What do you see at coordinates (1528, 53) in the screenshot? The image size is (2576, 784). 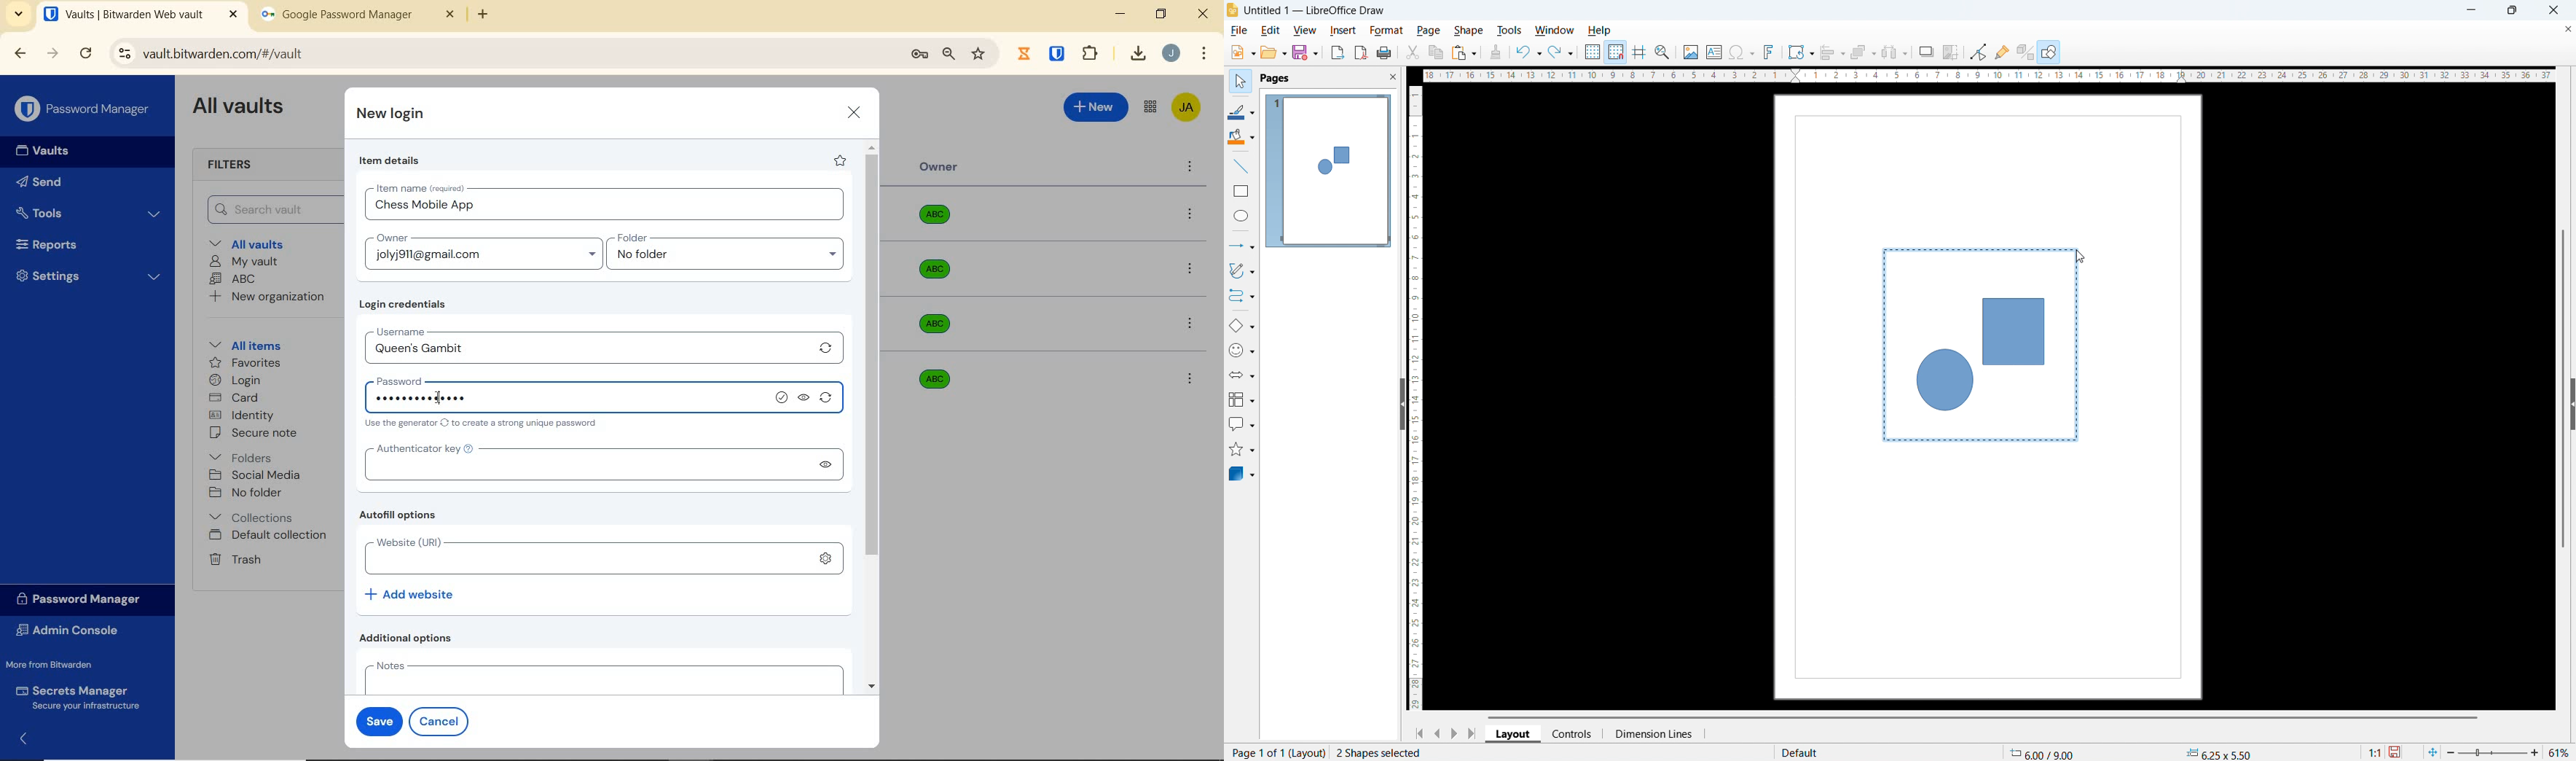 I see `undo` at bounding box center [1528, 53].